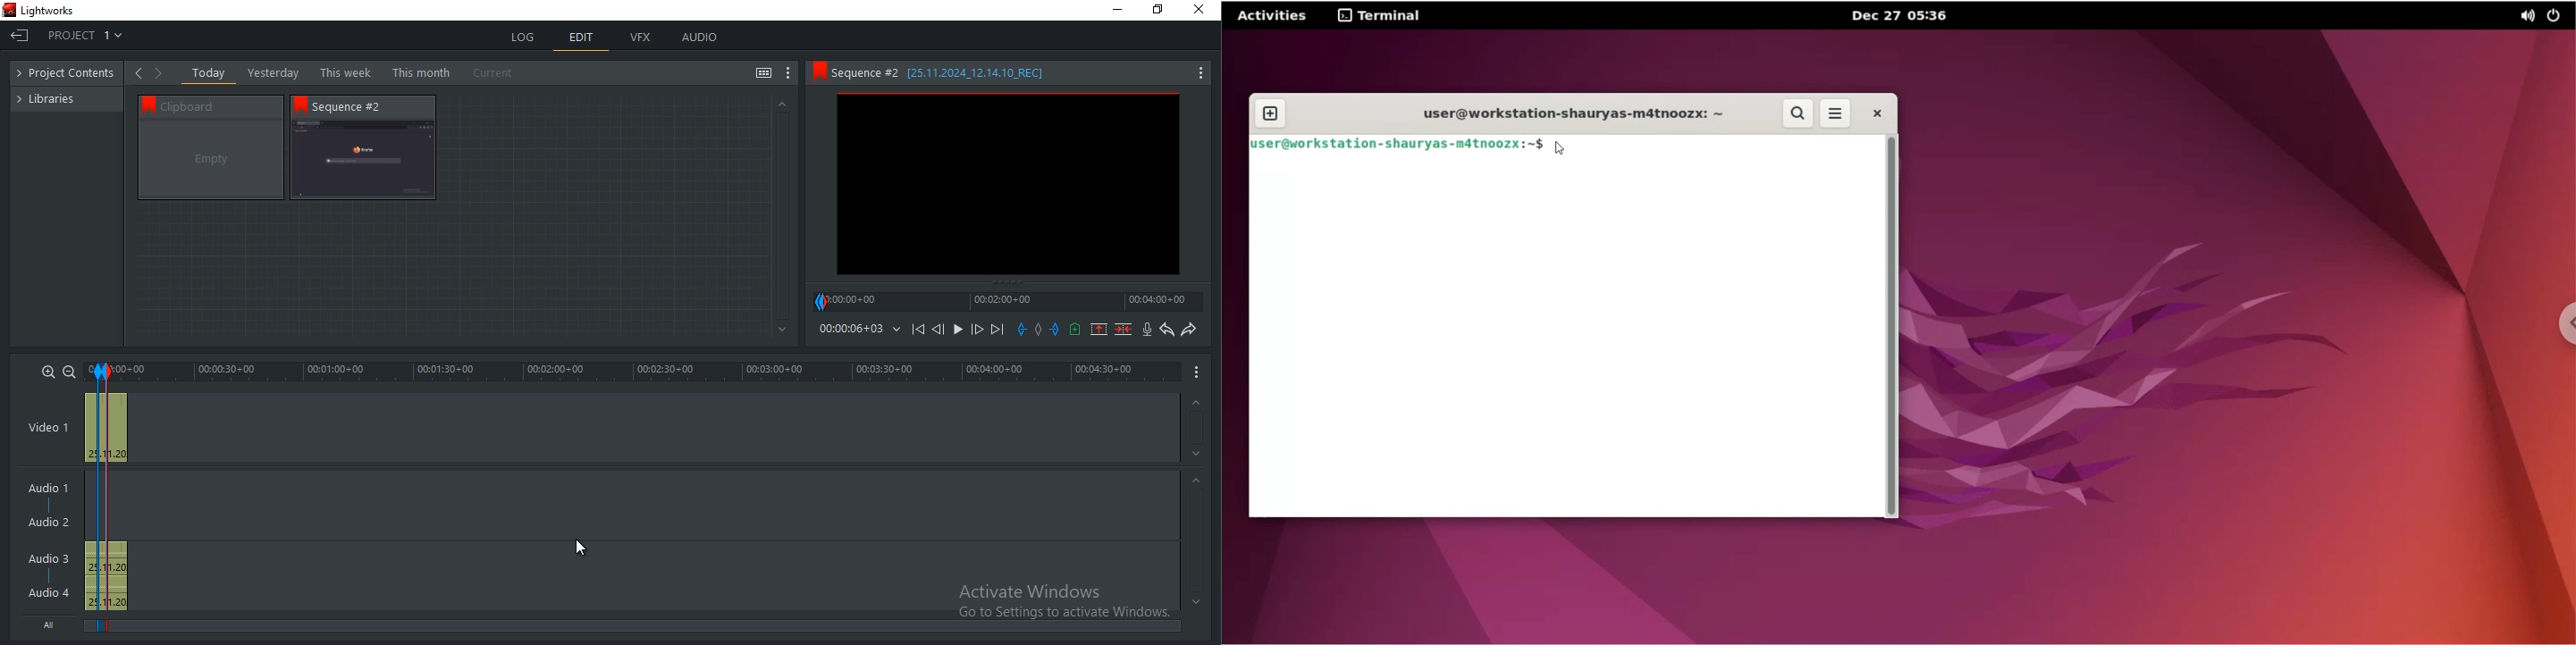 Image resolution: width=2576 pixels, height=672 pixels. I want to click on mark in, so click(1022, 329).